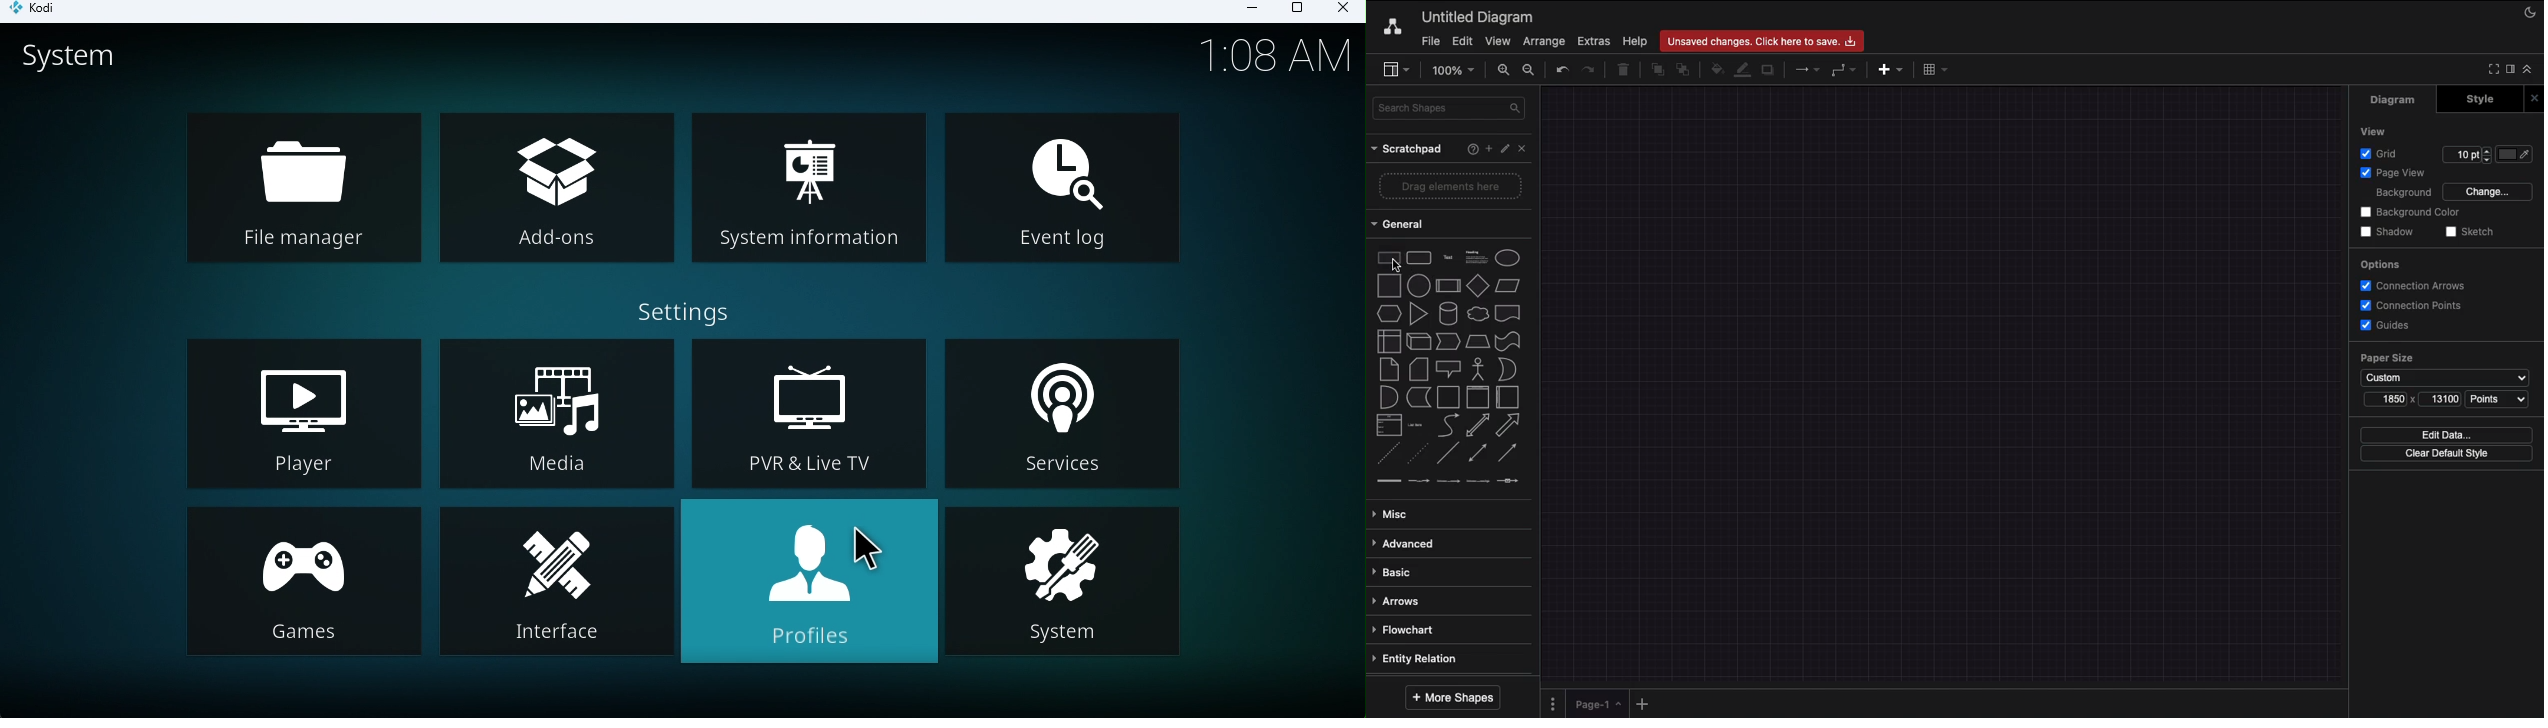 Image resolution: width=2548 pixels, height=728 pixels. Describe the element at coordinates (2446, 453) in the screenshot. I see `Clear default style` at that location.